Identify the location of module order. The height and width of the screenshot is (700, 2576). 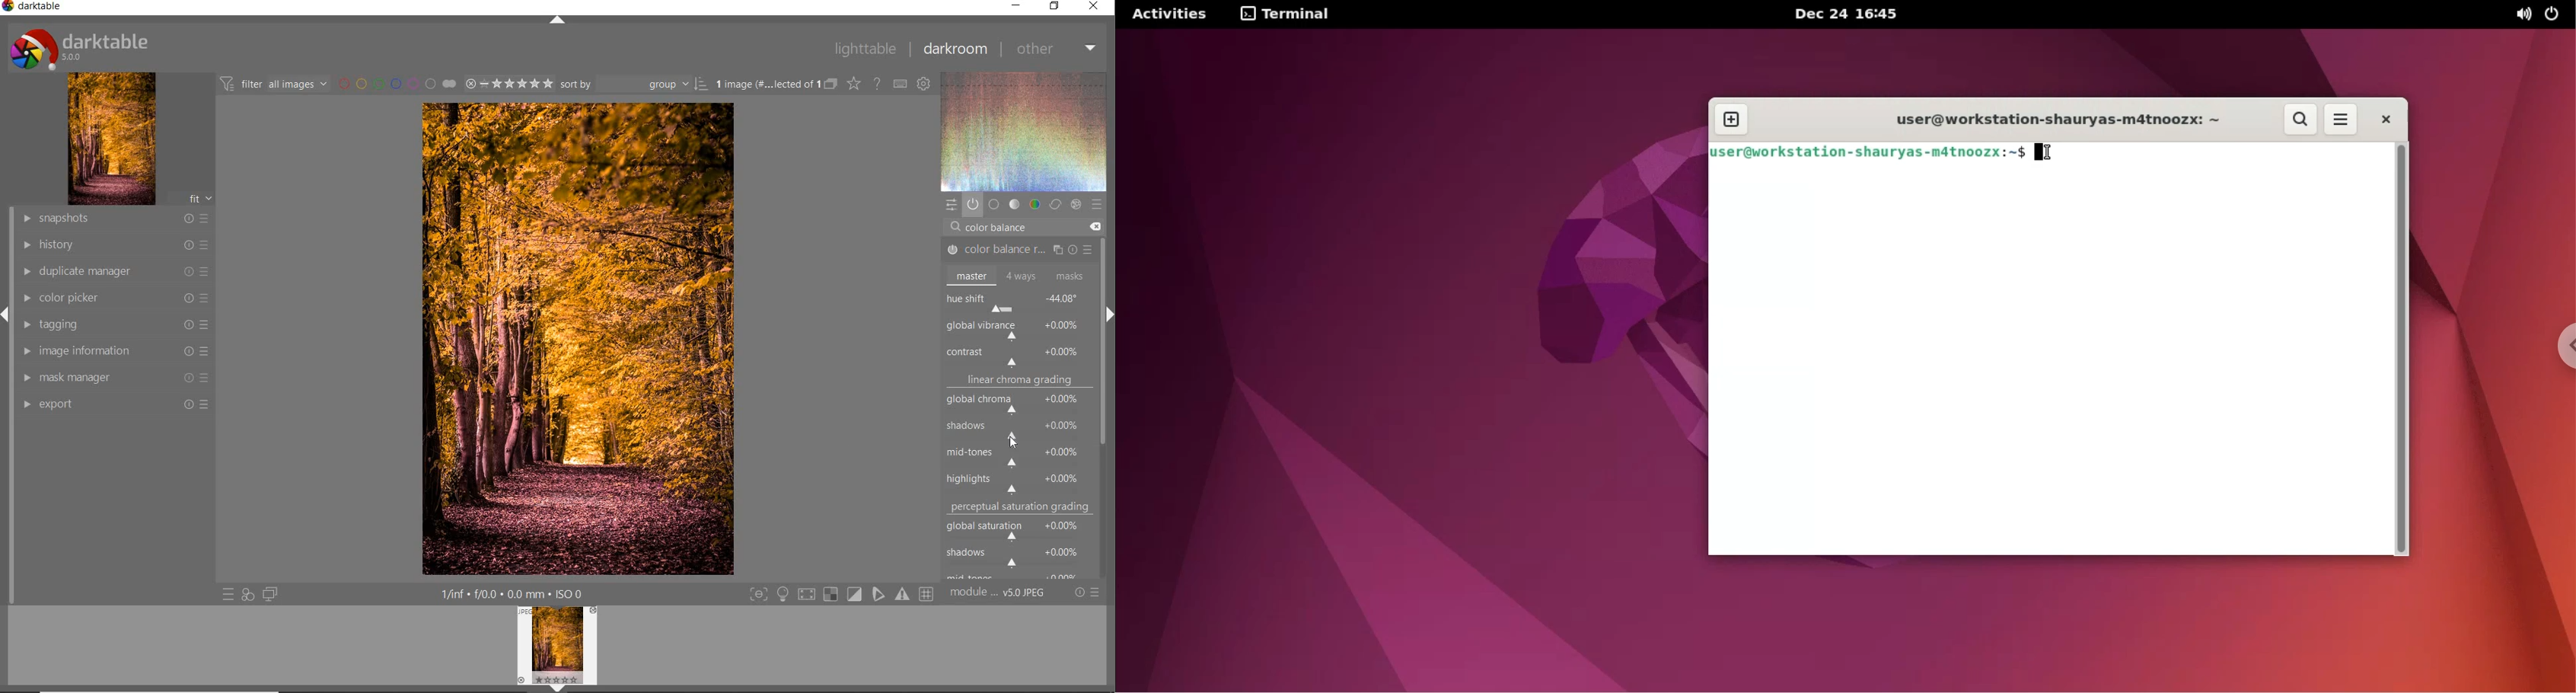
(997, 594).